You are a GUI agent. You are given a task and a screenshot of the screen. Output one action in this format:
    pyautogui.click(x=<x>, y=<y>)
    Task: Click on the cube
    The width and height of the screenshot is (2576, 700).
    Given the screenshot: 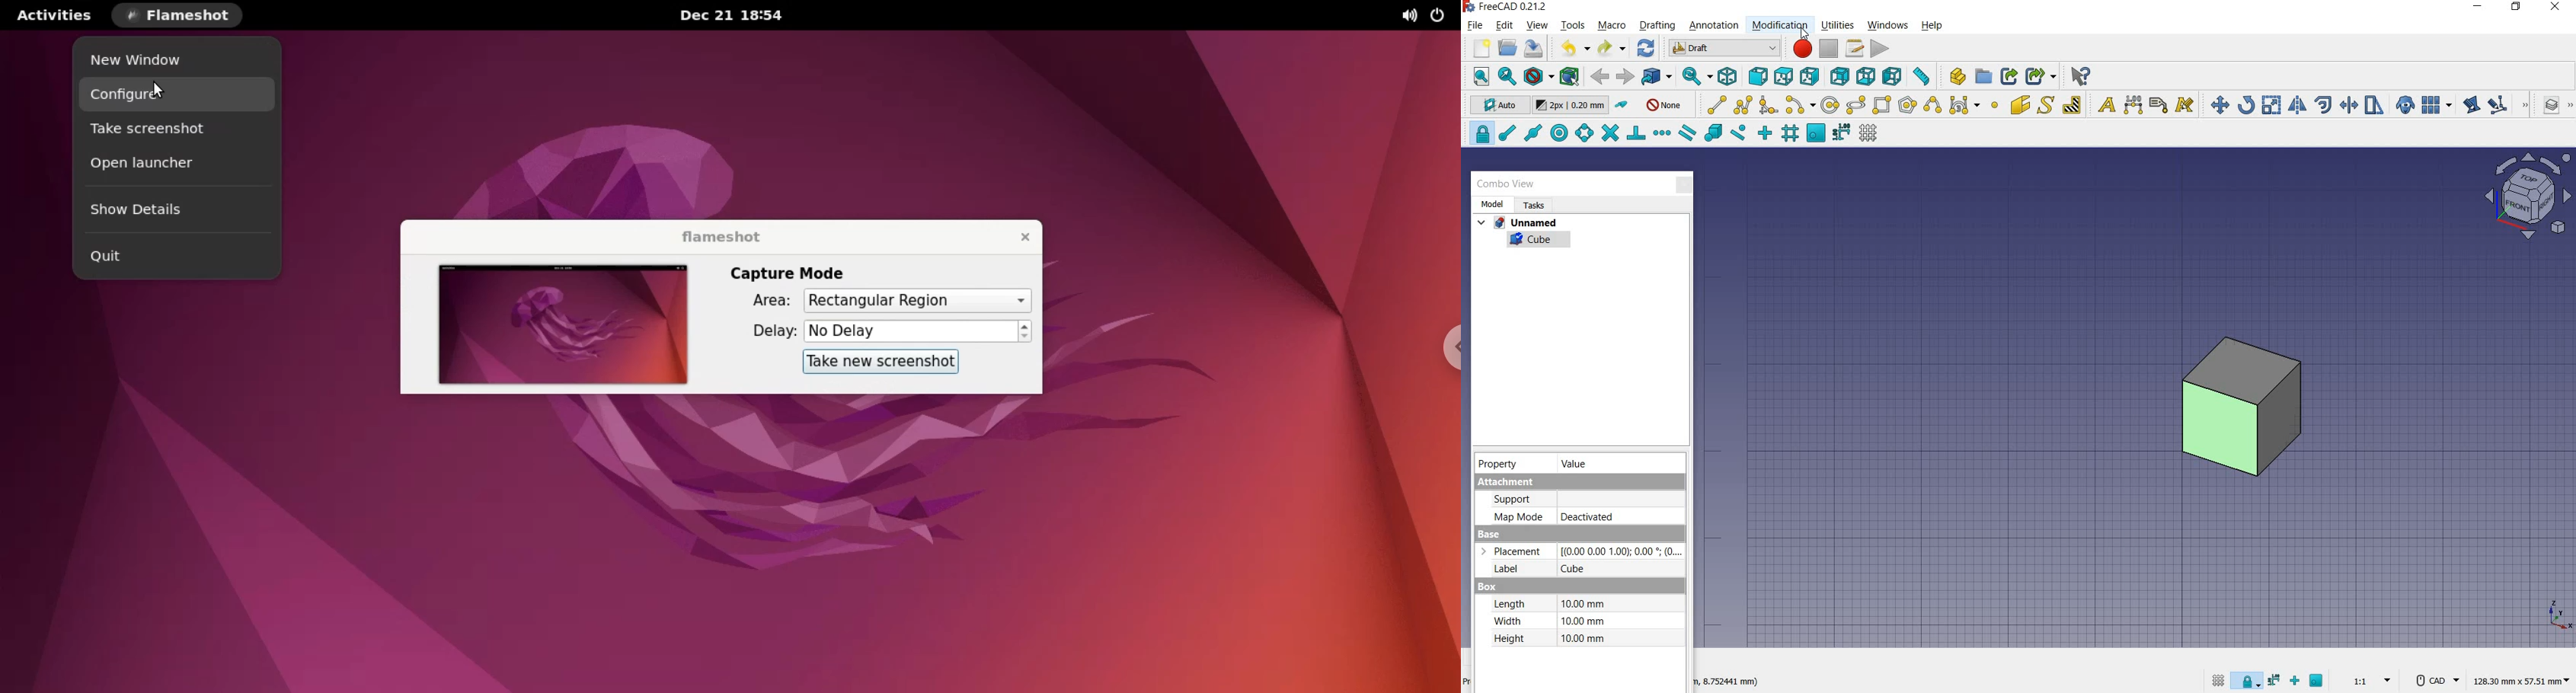 What is the action you would take?
    pyautogui.click(x=1531, y=242)
    